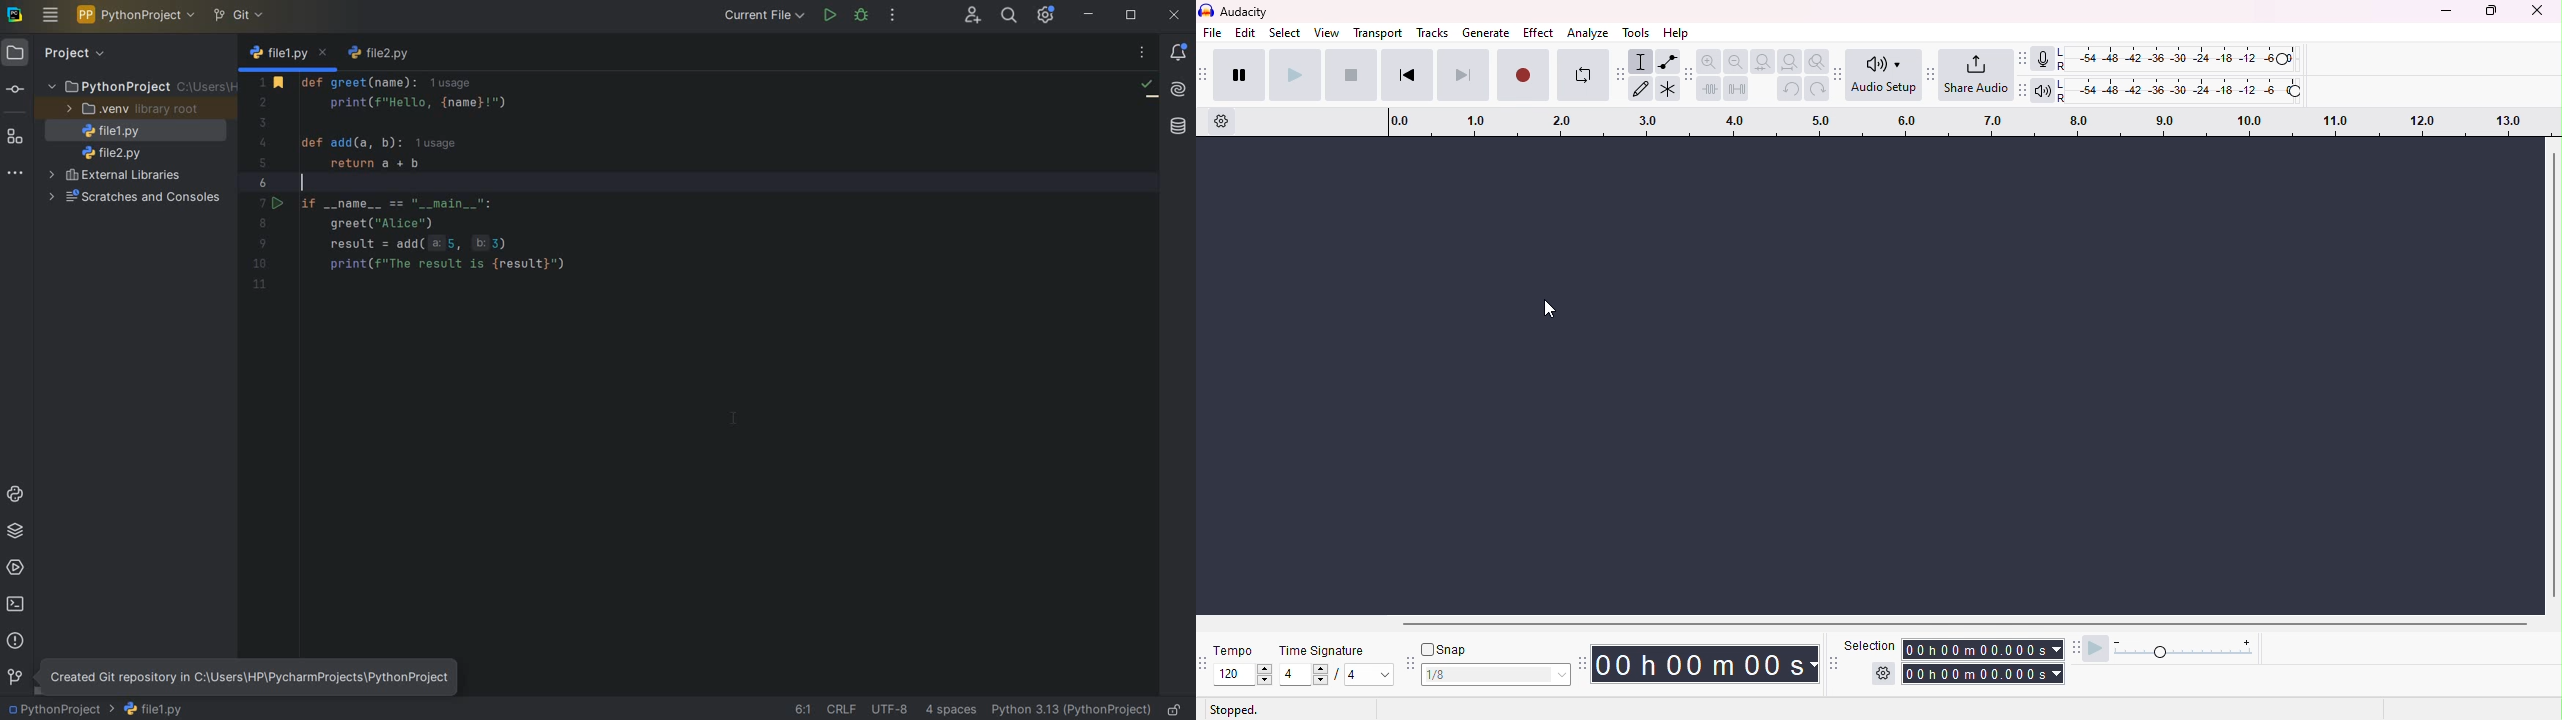 This screenshot has height=728, width=2576. What do you see at coordinates (1689, 73) in the screenshot?
I see `edit tool bar` at bounding box center [1689, 73].